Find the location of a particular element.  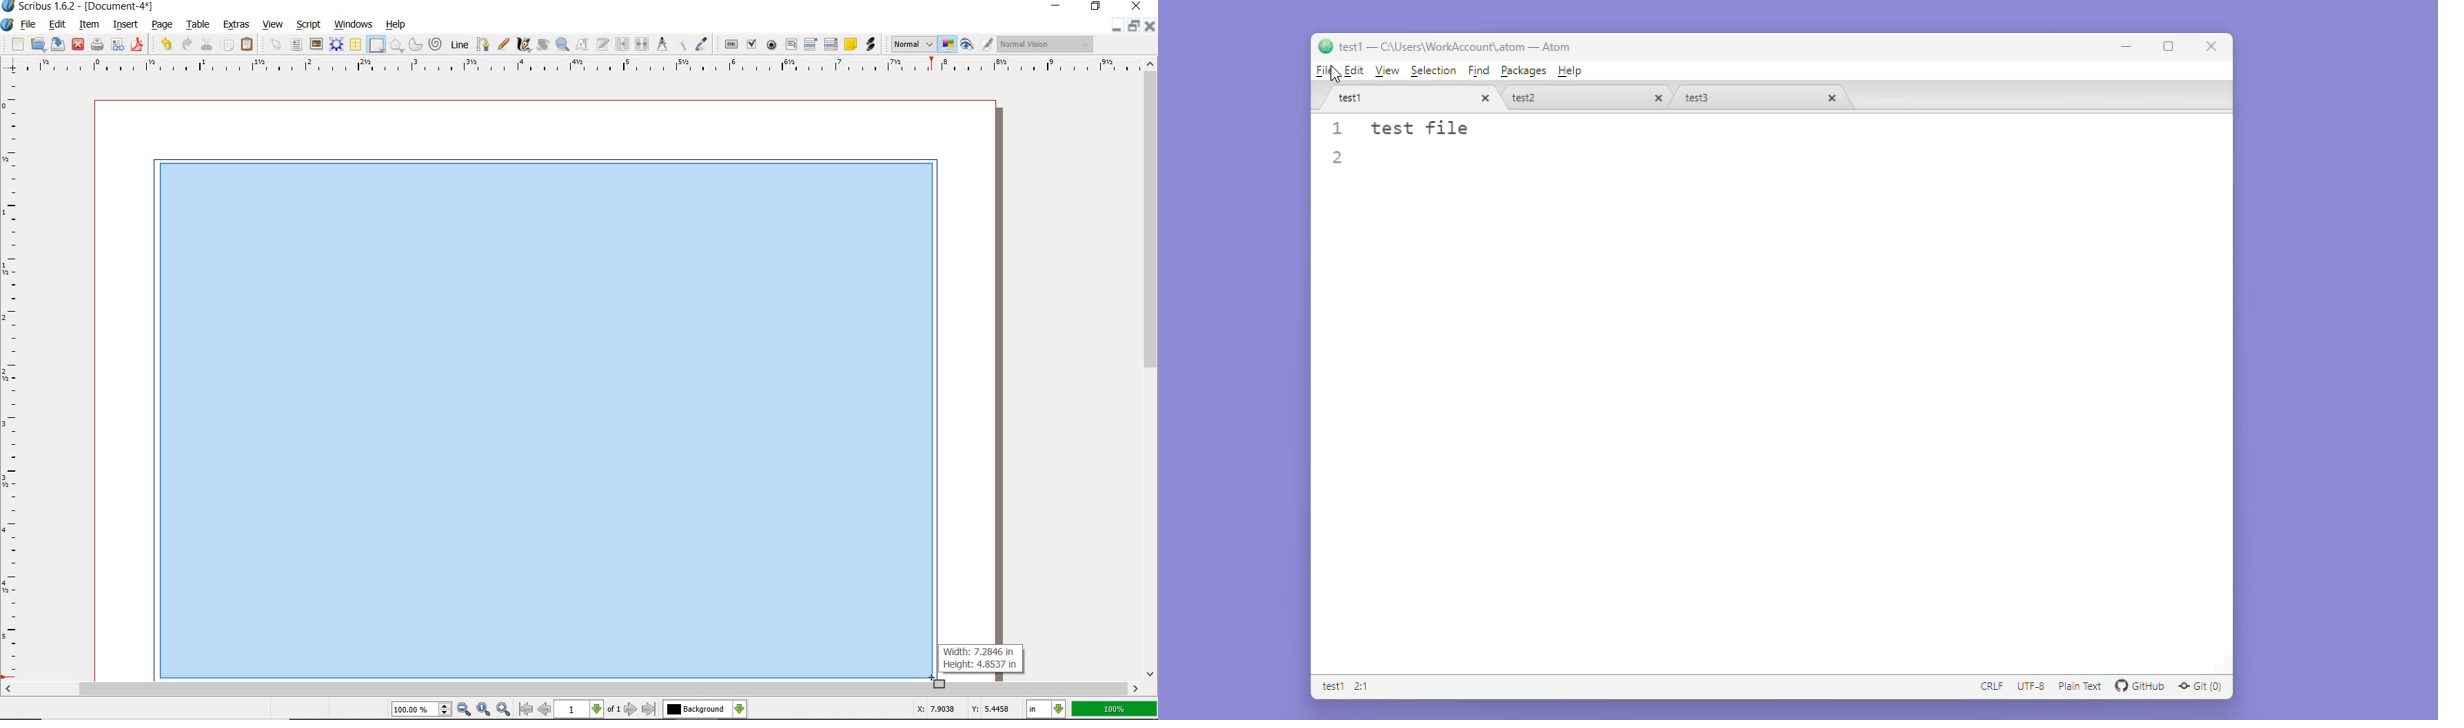

pdf check box is located at coordinates (752, 43).